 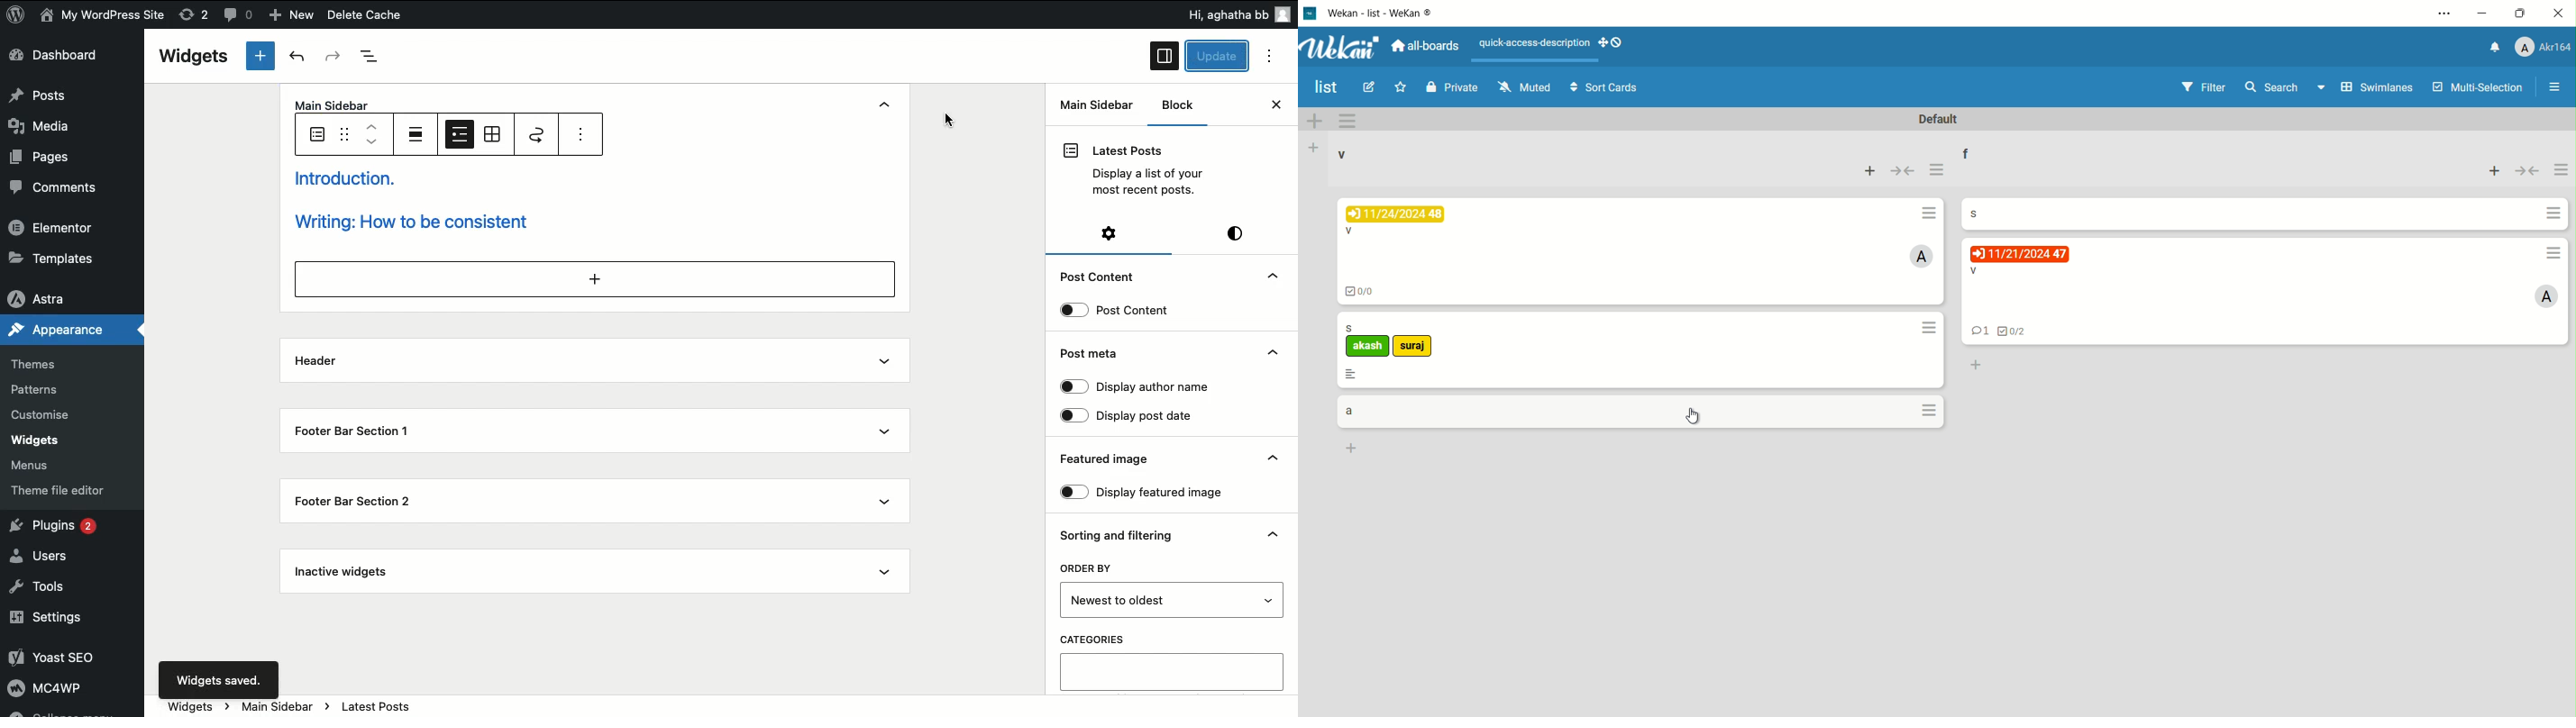 I want to click on Style, so click(x=1238, y=235).